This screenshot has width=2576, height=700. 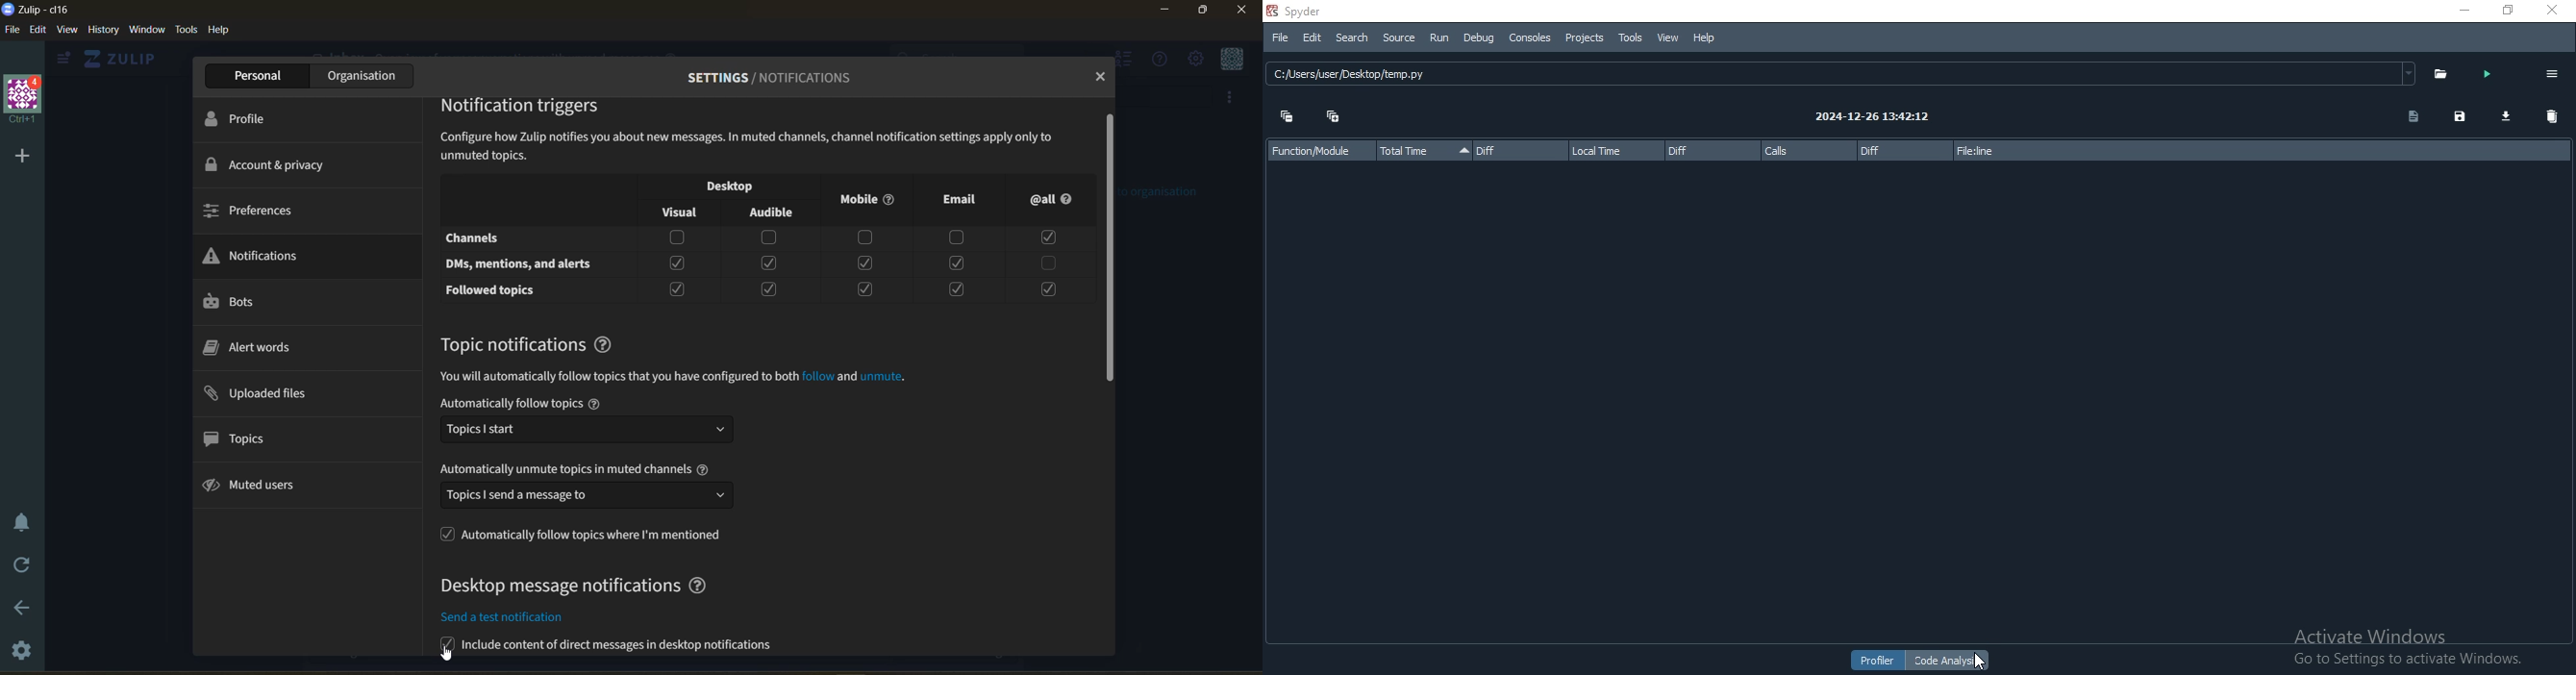 What do you see at coordinates (608, 347) in the screenshot?
I see `question mark logo` at bounding box center [608, 347].